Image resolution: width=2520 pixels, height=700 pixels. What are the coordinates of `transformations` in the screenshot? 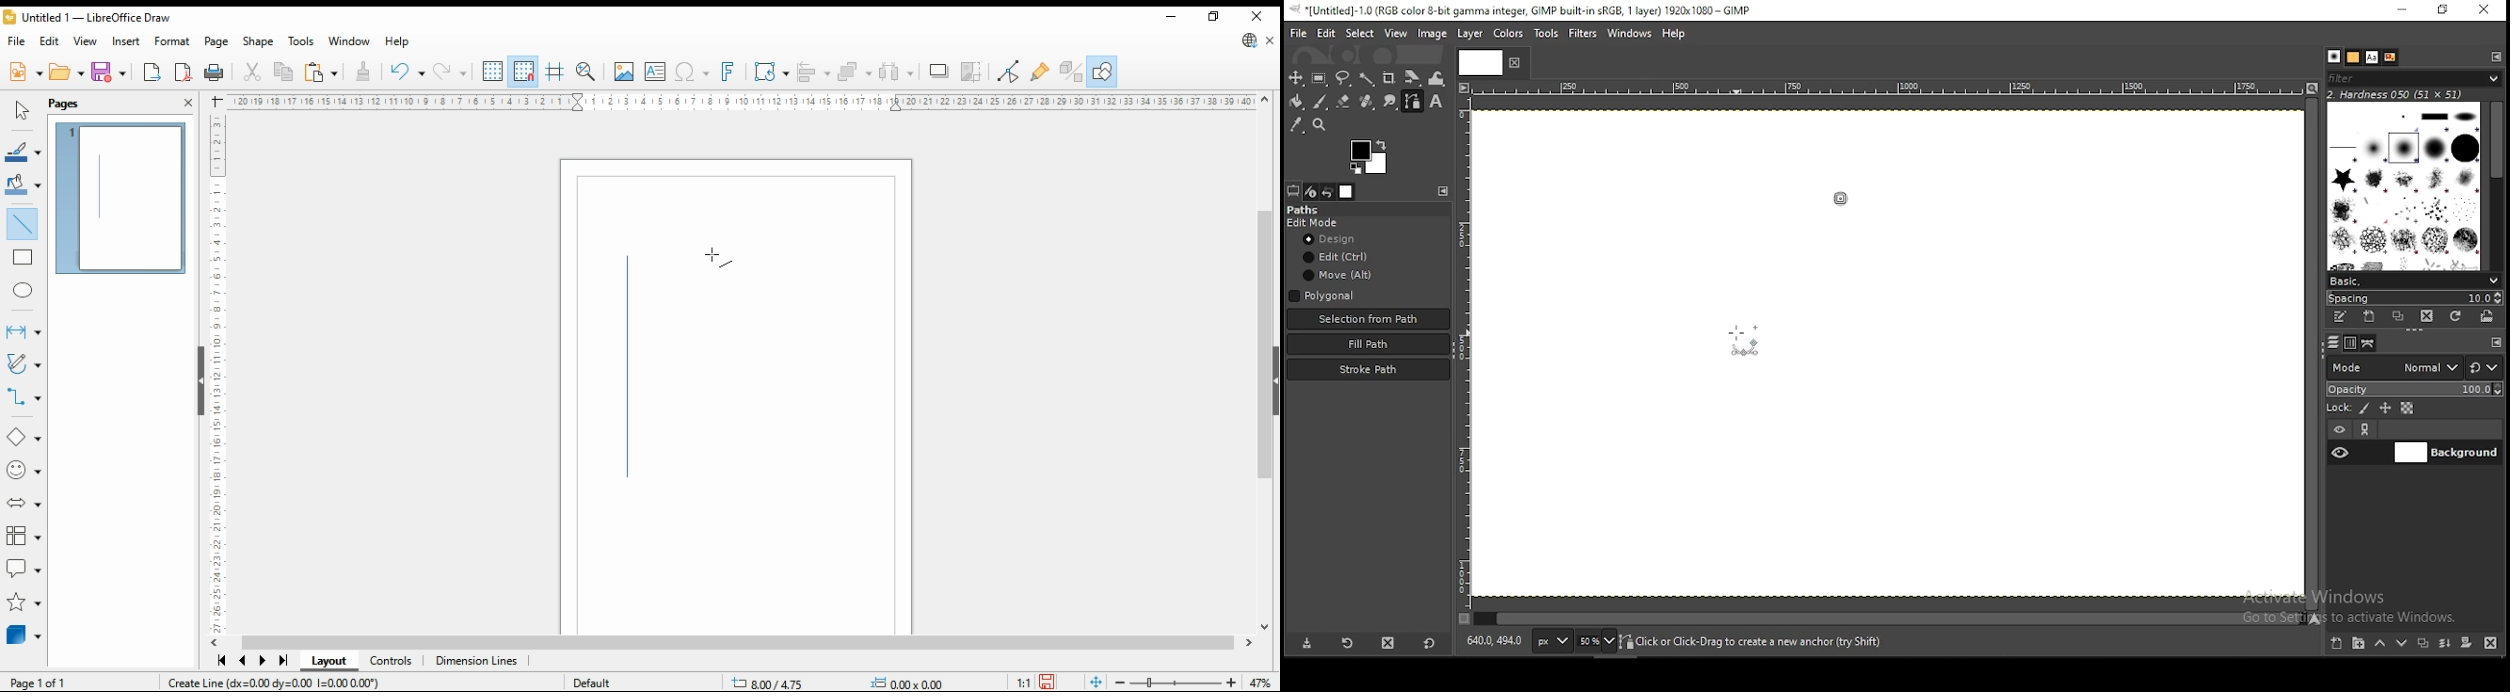 It's located at (772, 72).